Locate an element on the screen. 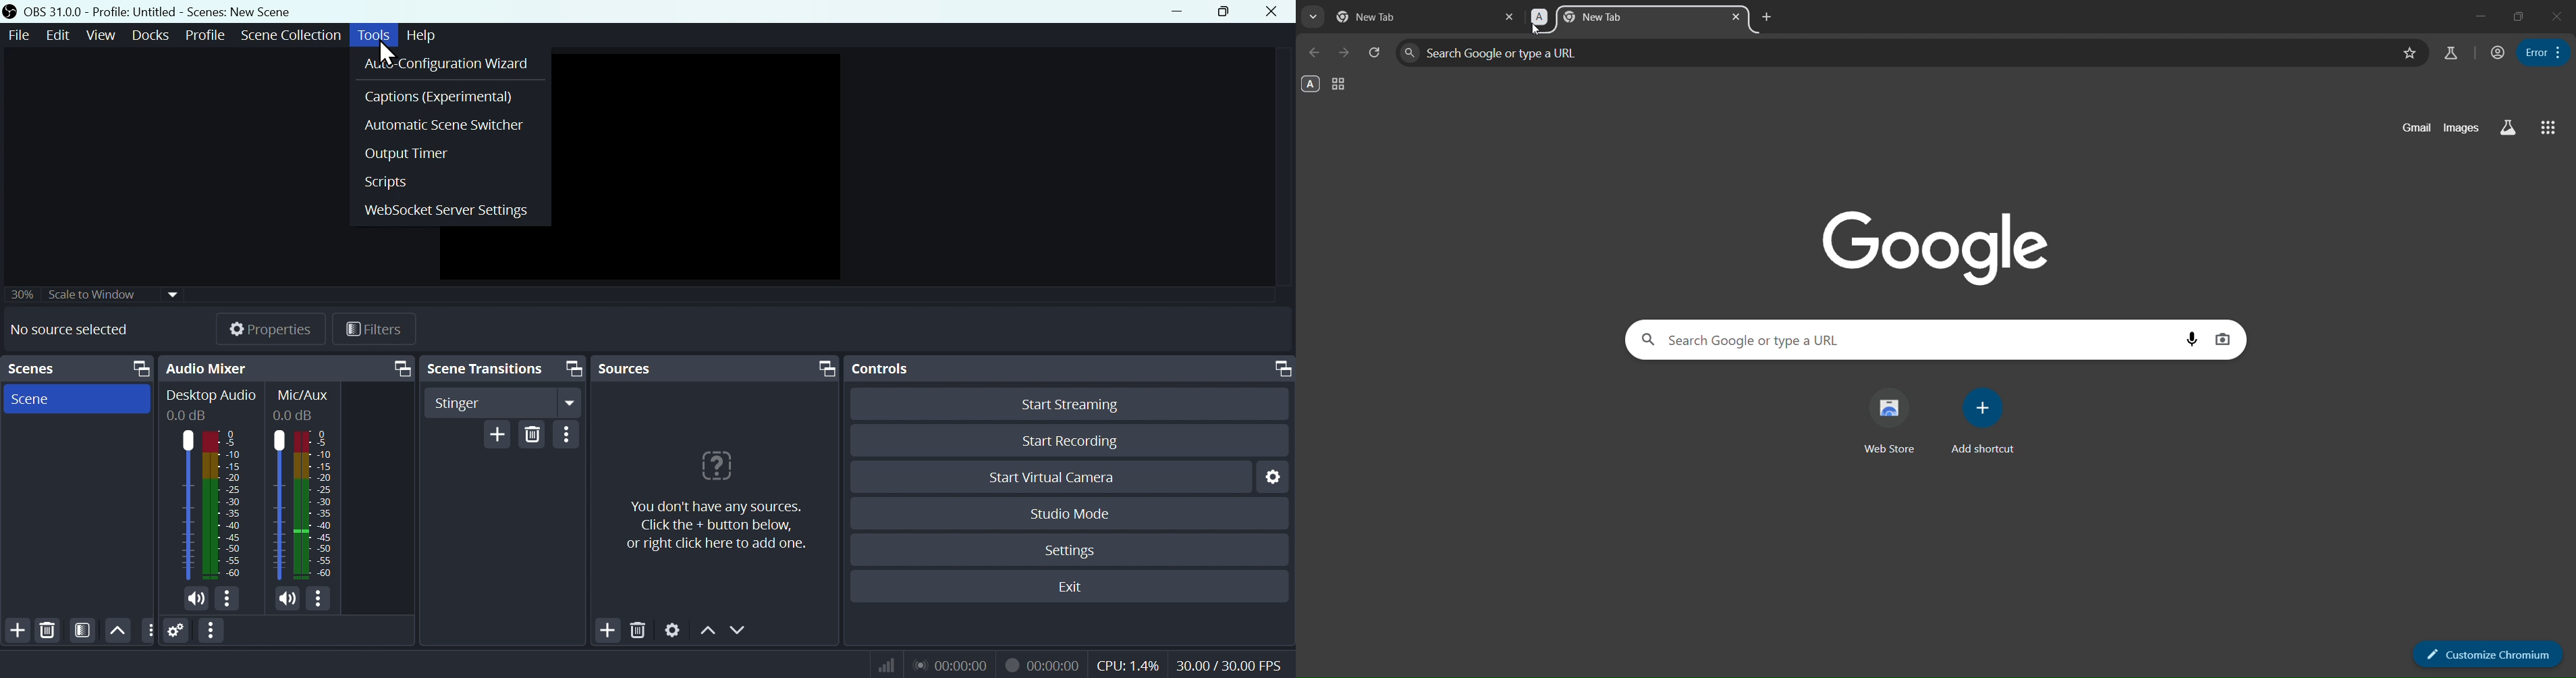 This screenshot has height=700, width=2576. Settings is located at coordinates (1271, 477).